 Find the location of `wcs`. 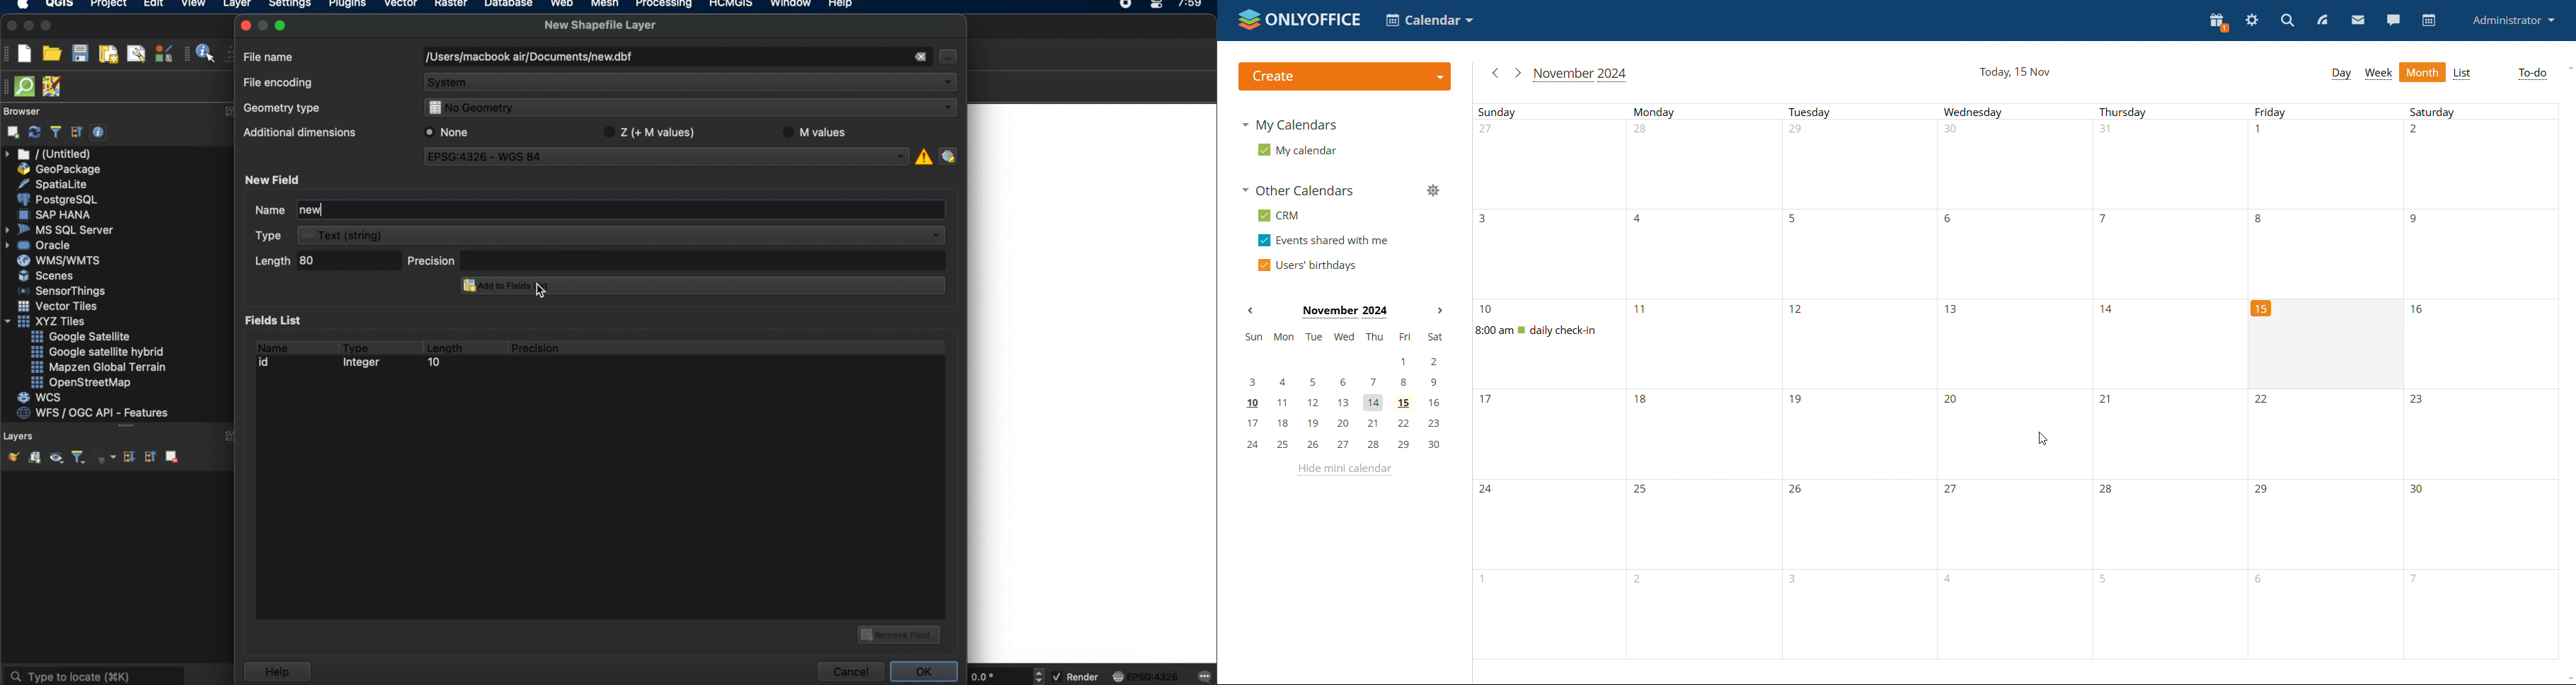

wcs is located at coordinates (41, 398).